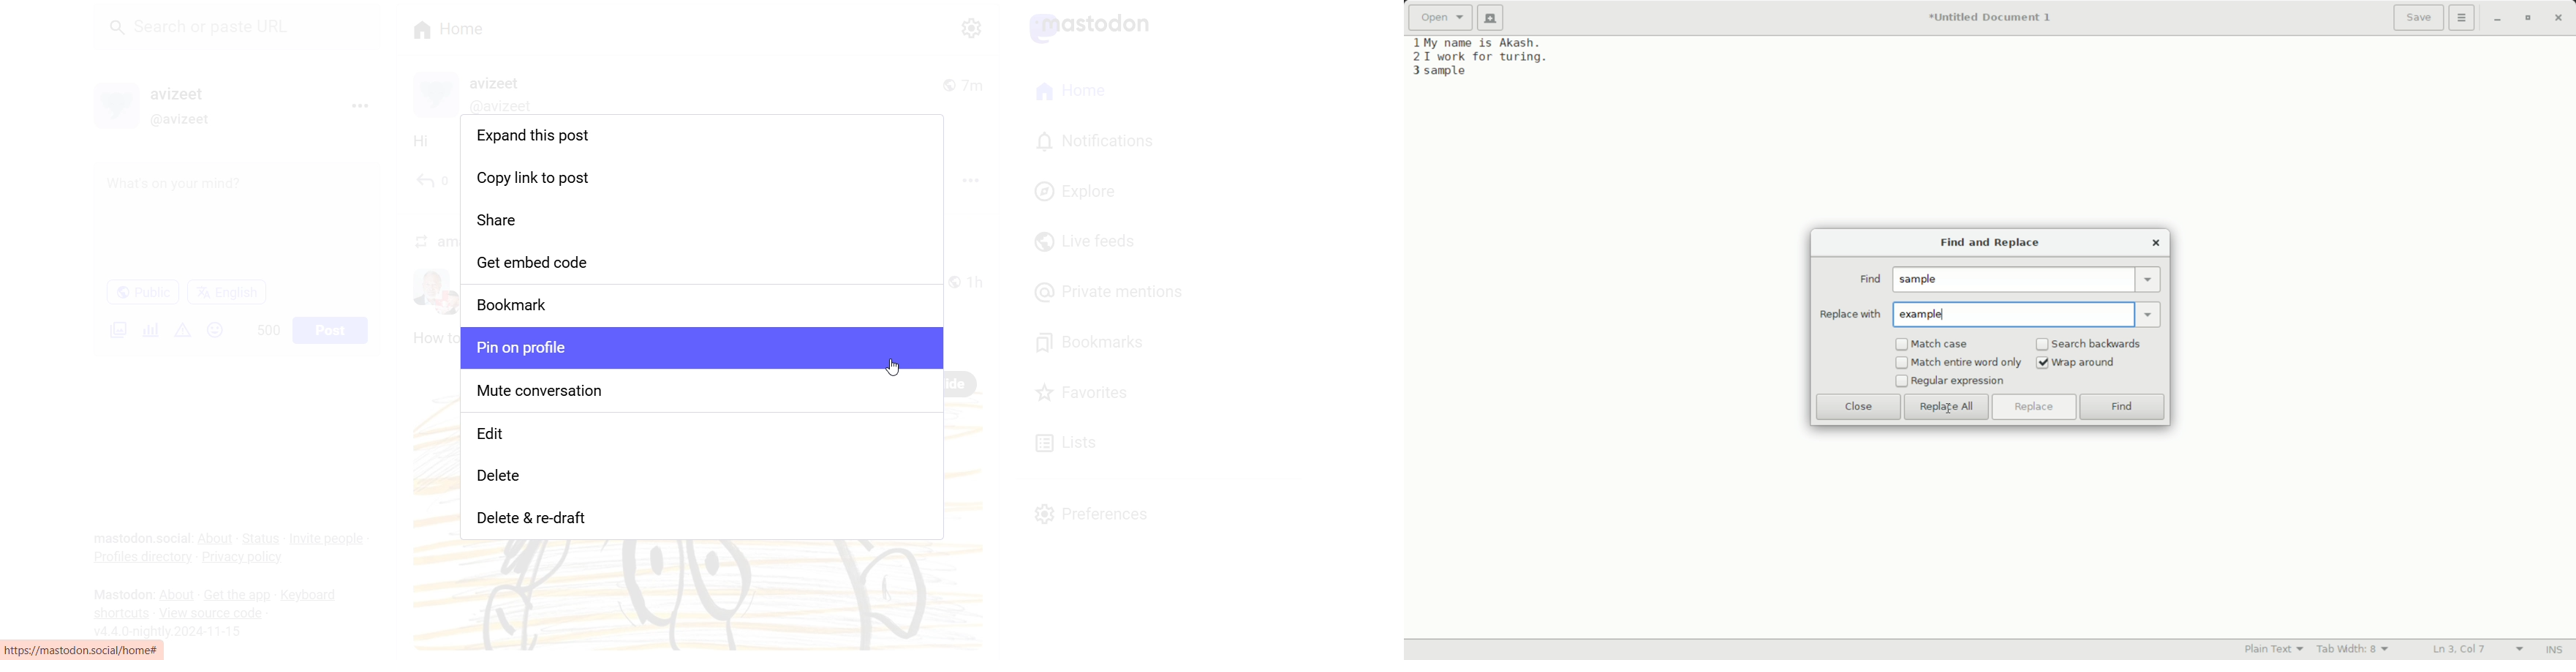 The image size is (2576, 672). What do you see at coordinates (227, 291) in the screenshot?
I see `Language` at bounding box center [227, 291].